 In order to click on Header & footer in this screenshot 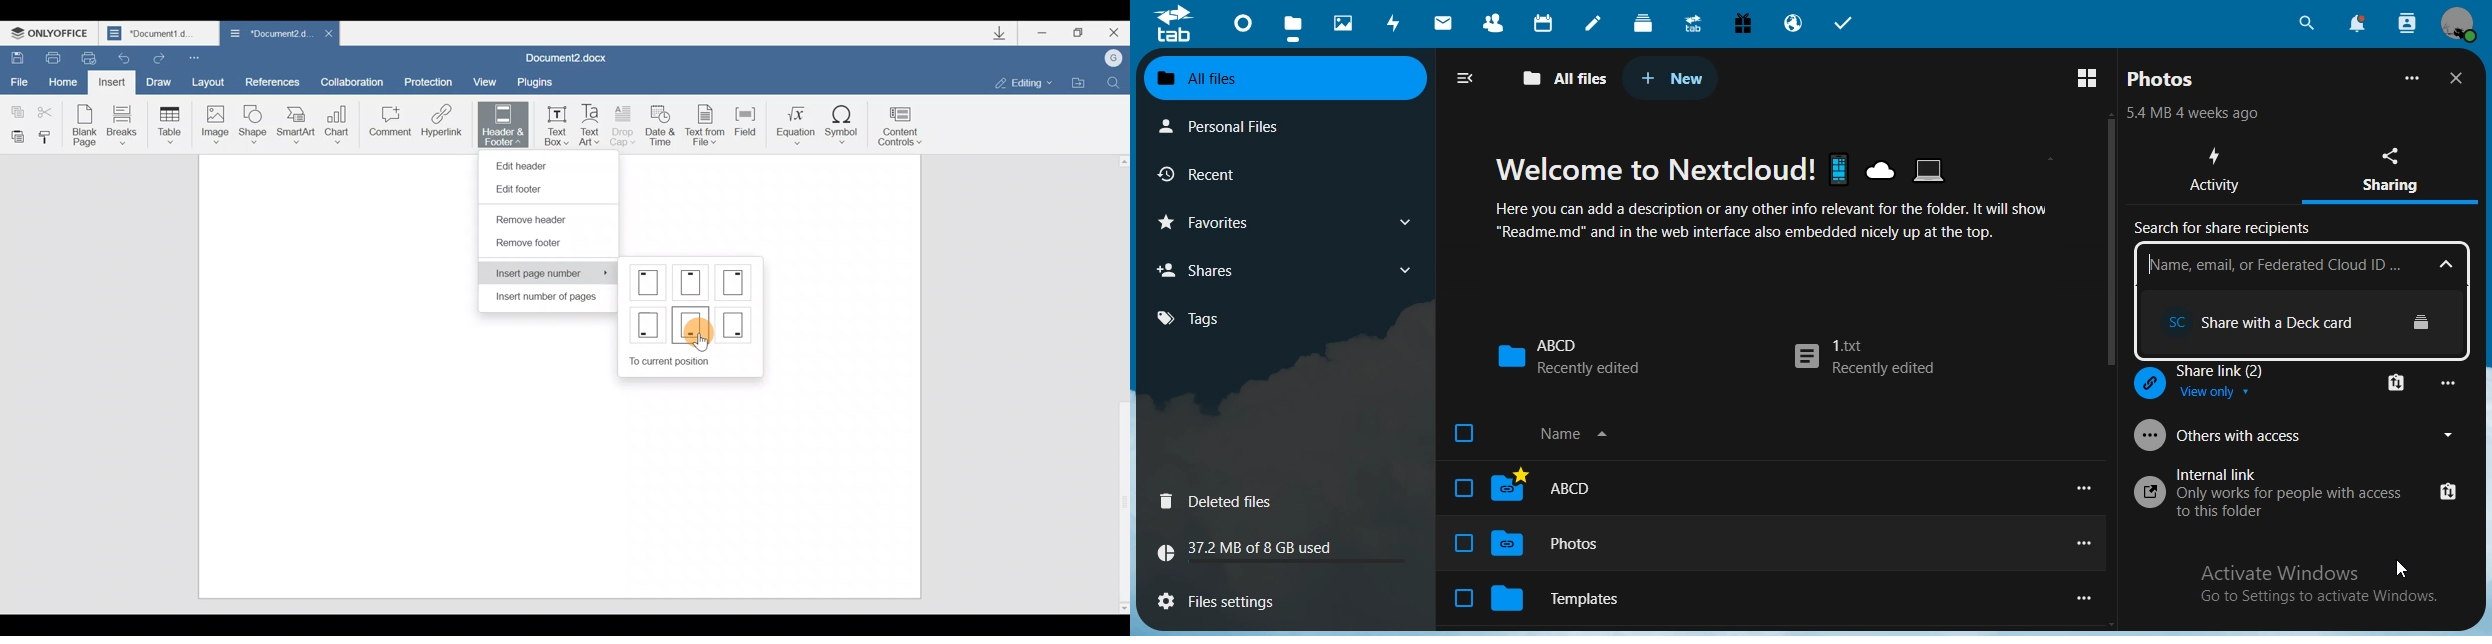, I will do `click(499, 124)`.